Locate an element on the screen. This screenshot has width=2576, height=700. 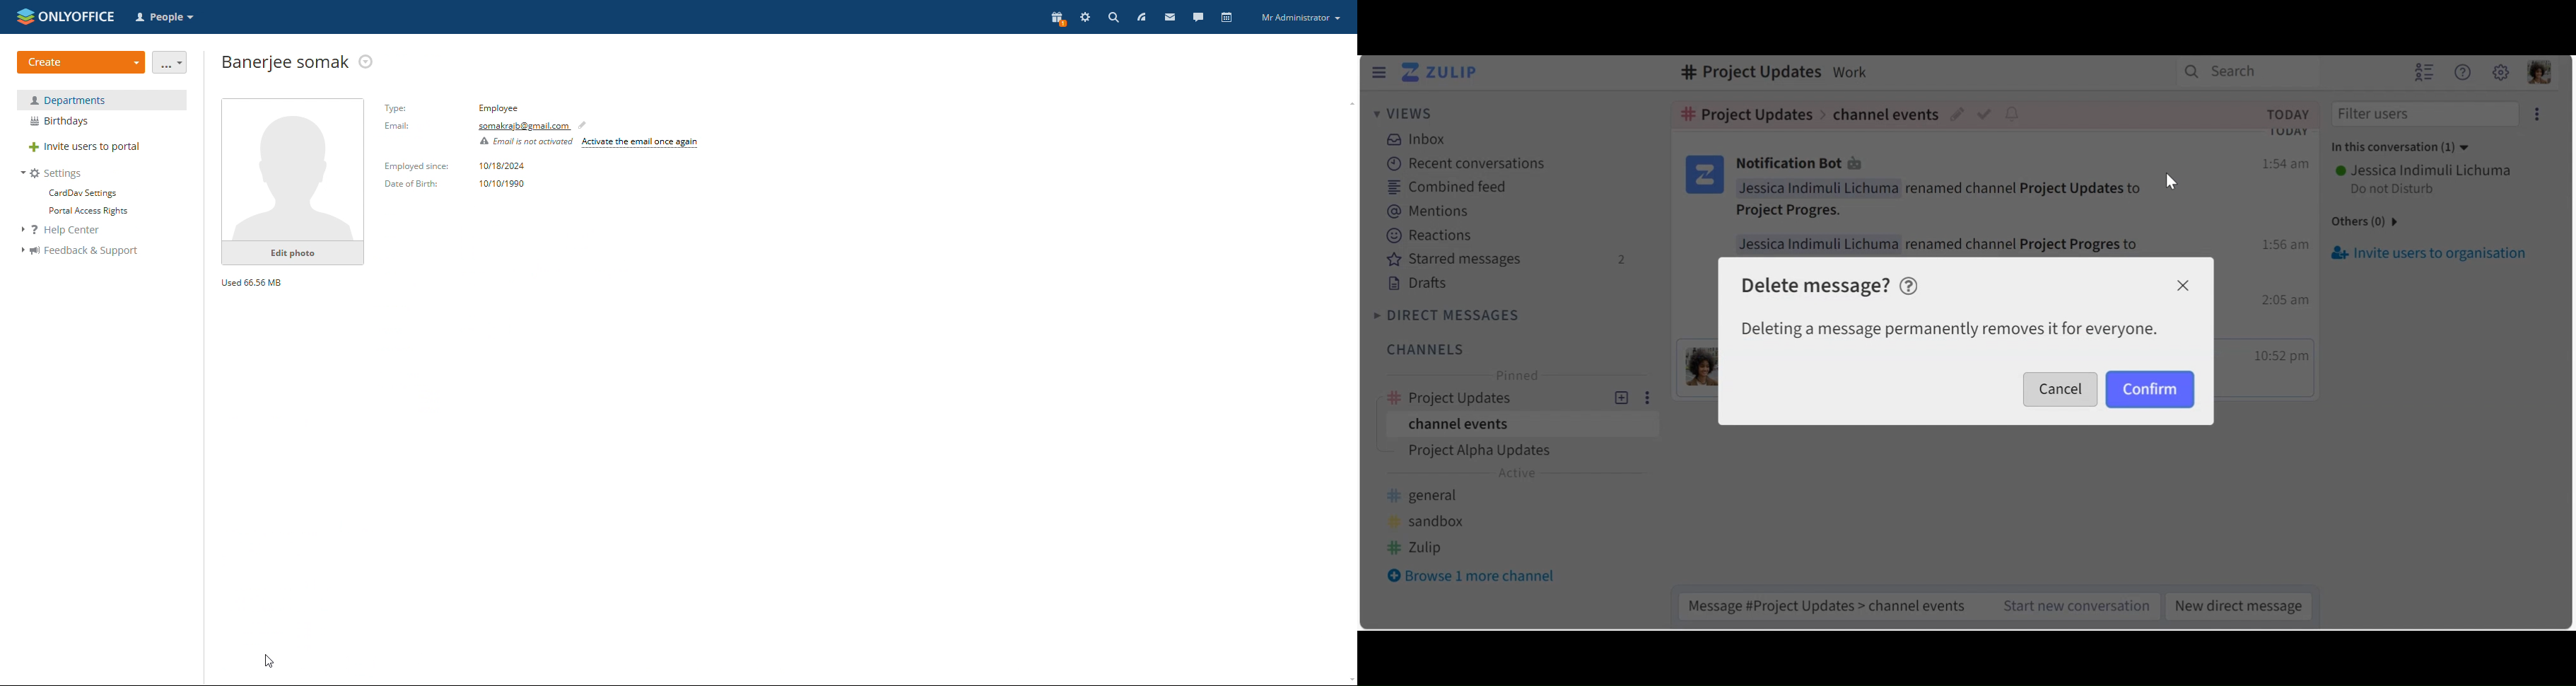
Channel topic is located at coordinates (1745, 73).